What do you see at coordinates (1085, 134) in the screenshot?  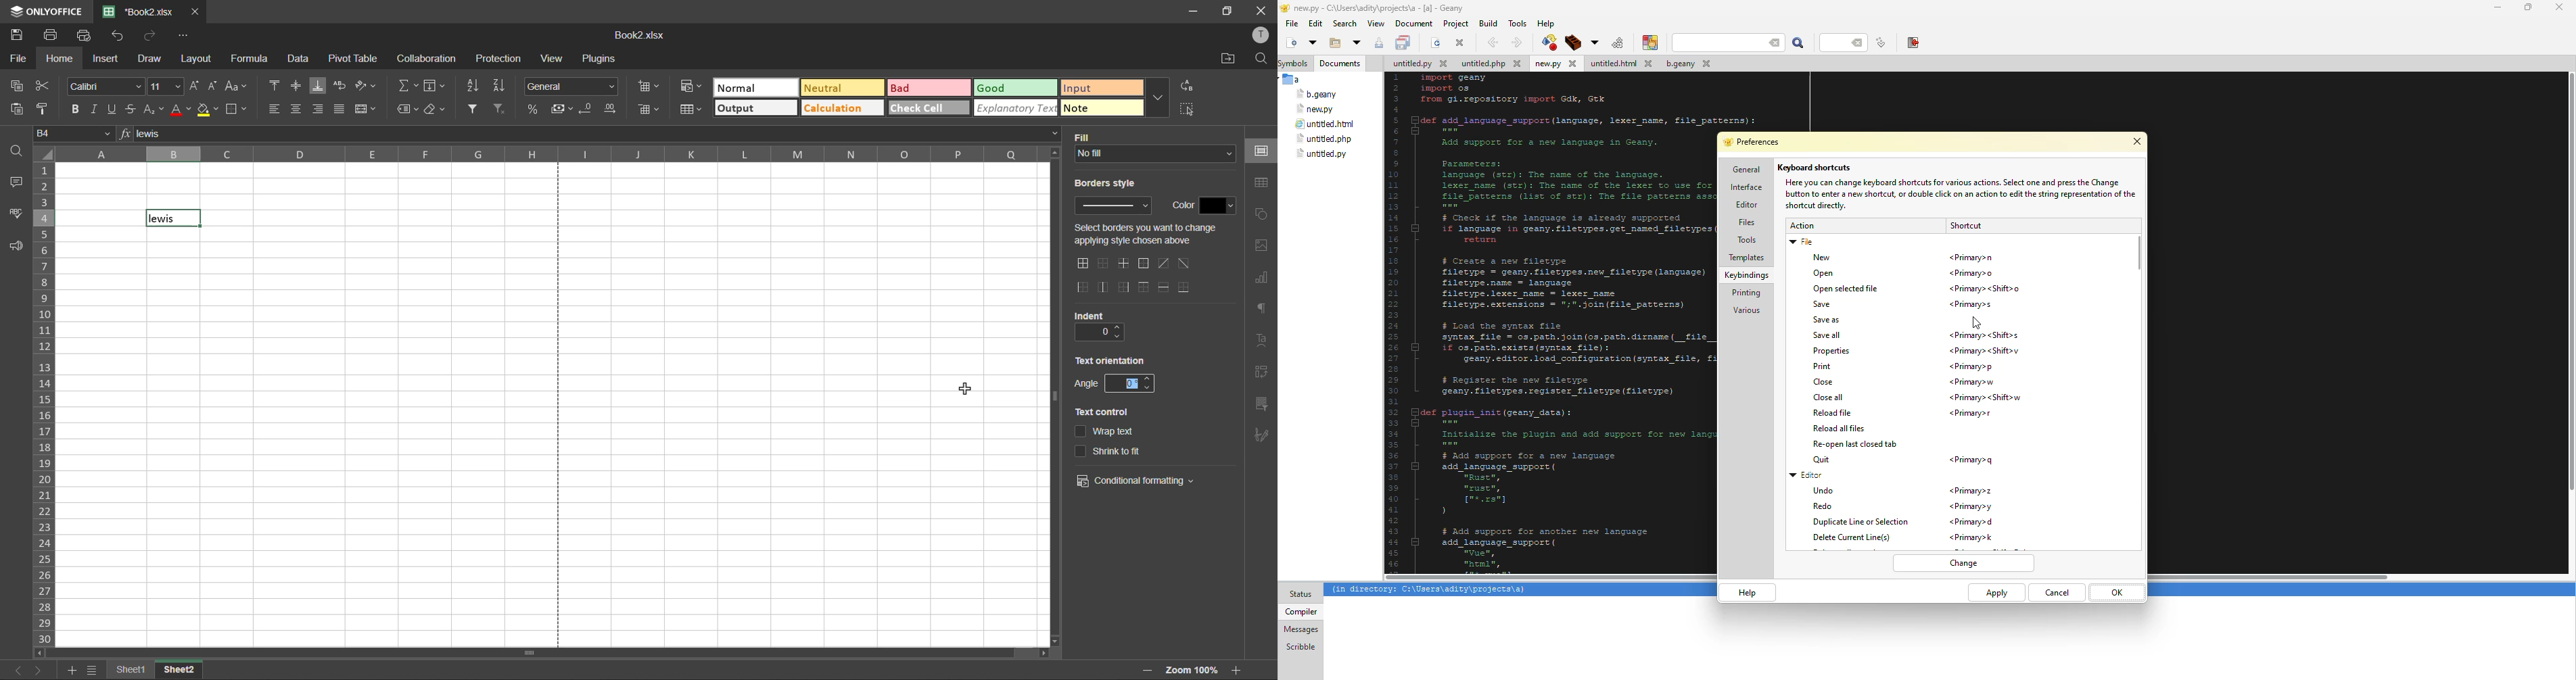 I see `fill` at bounding box center [1085, 134].